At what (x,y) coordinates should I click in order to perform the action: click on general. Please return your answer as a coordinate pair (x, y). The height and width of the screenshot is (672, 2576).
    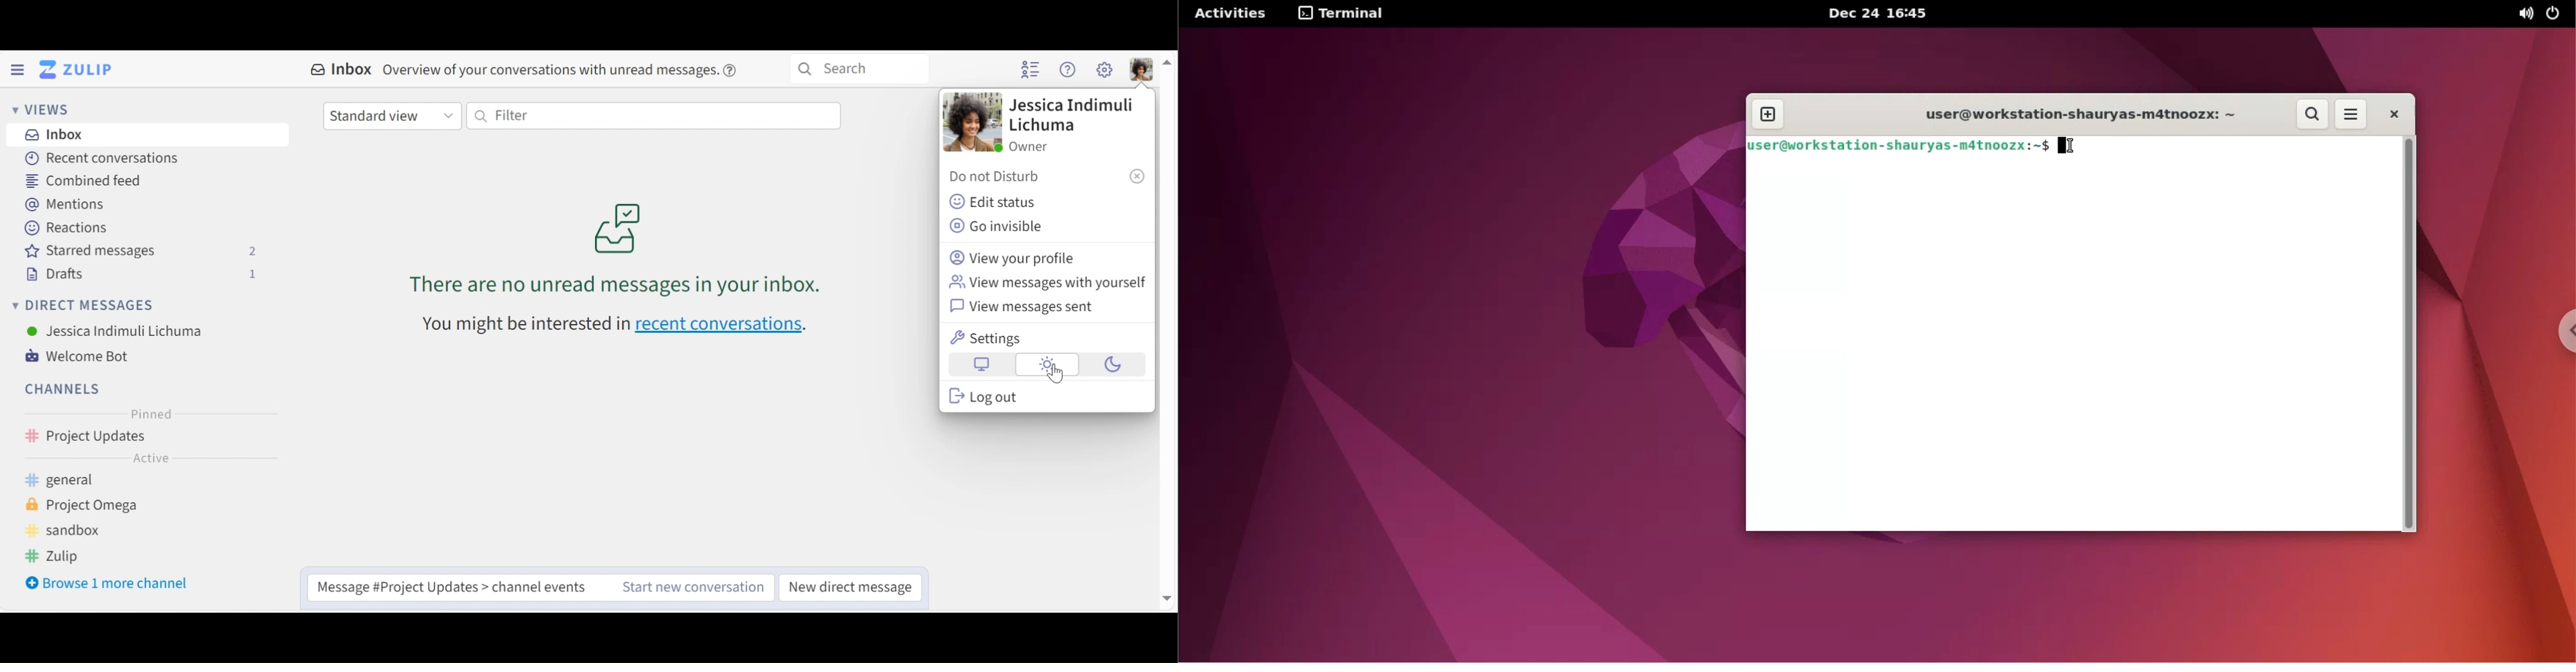
    Looking at the image, I should click on (77, 481).